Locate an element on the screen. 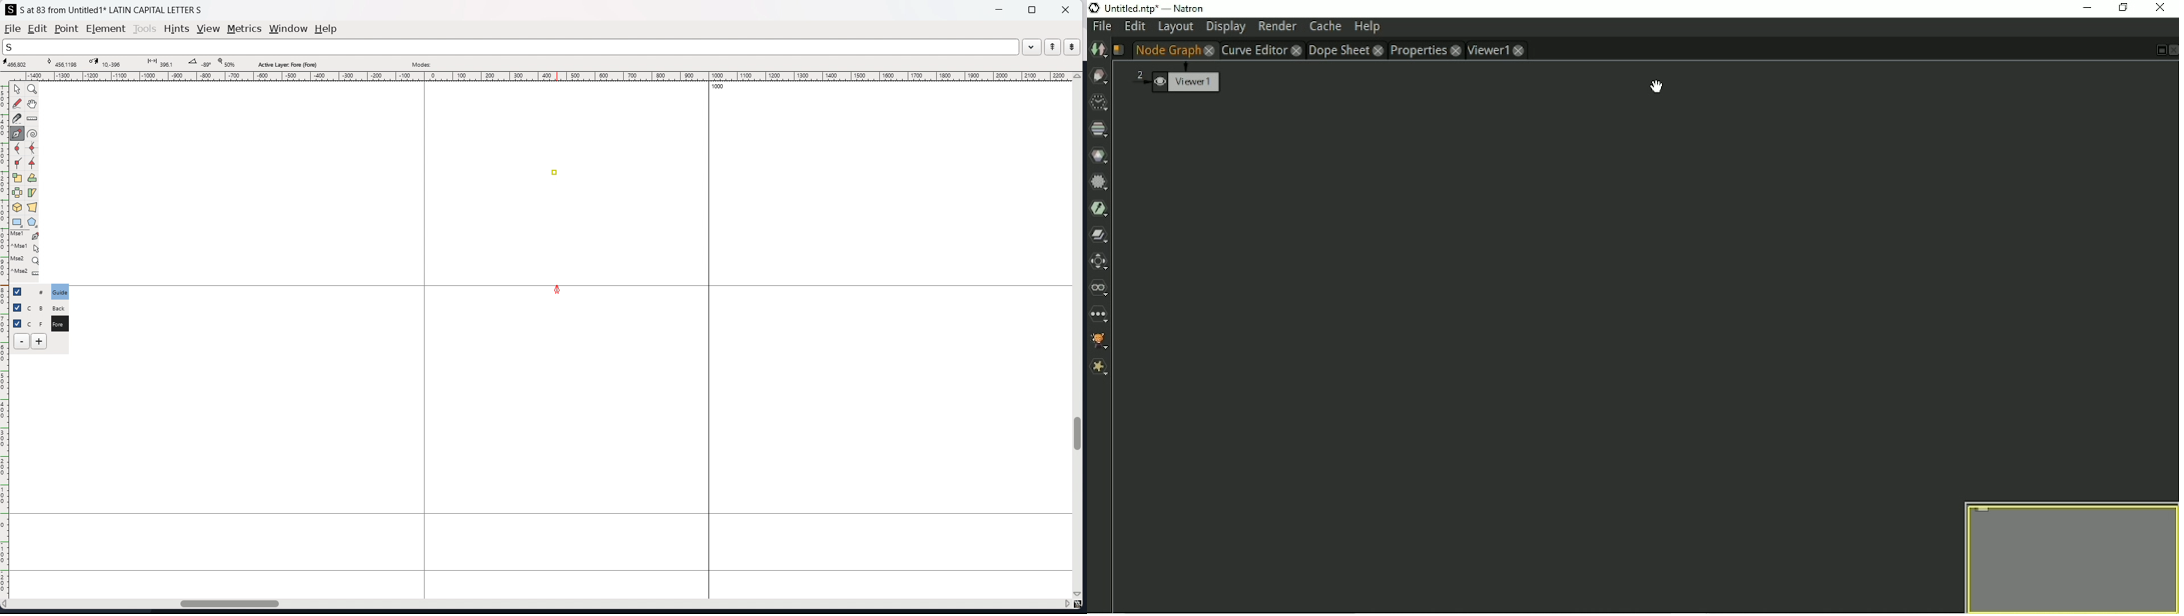 The width and height of the screenshot is (2184, 616). tools is located at coordinates (146, 28).